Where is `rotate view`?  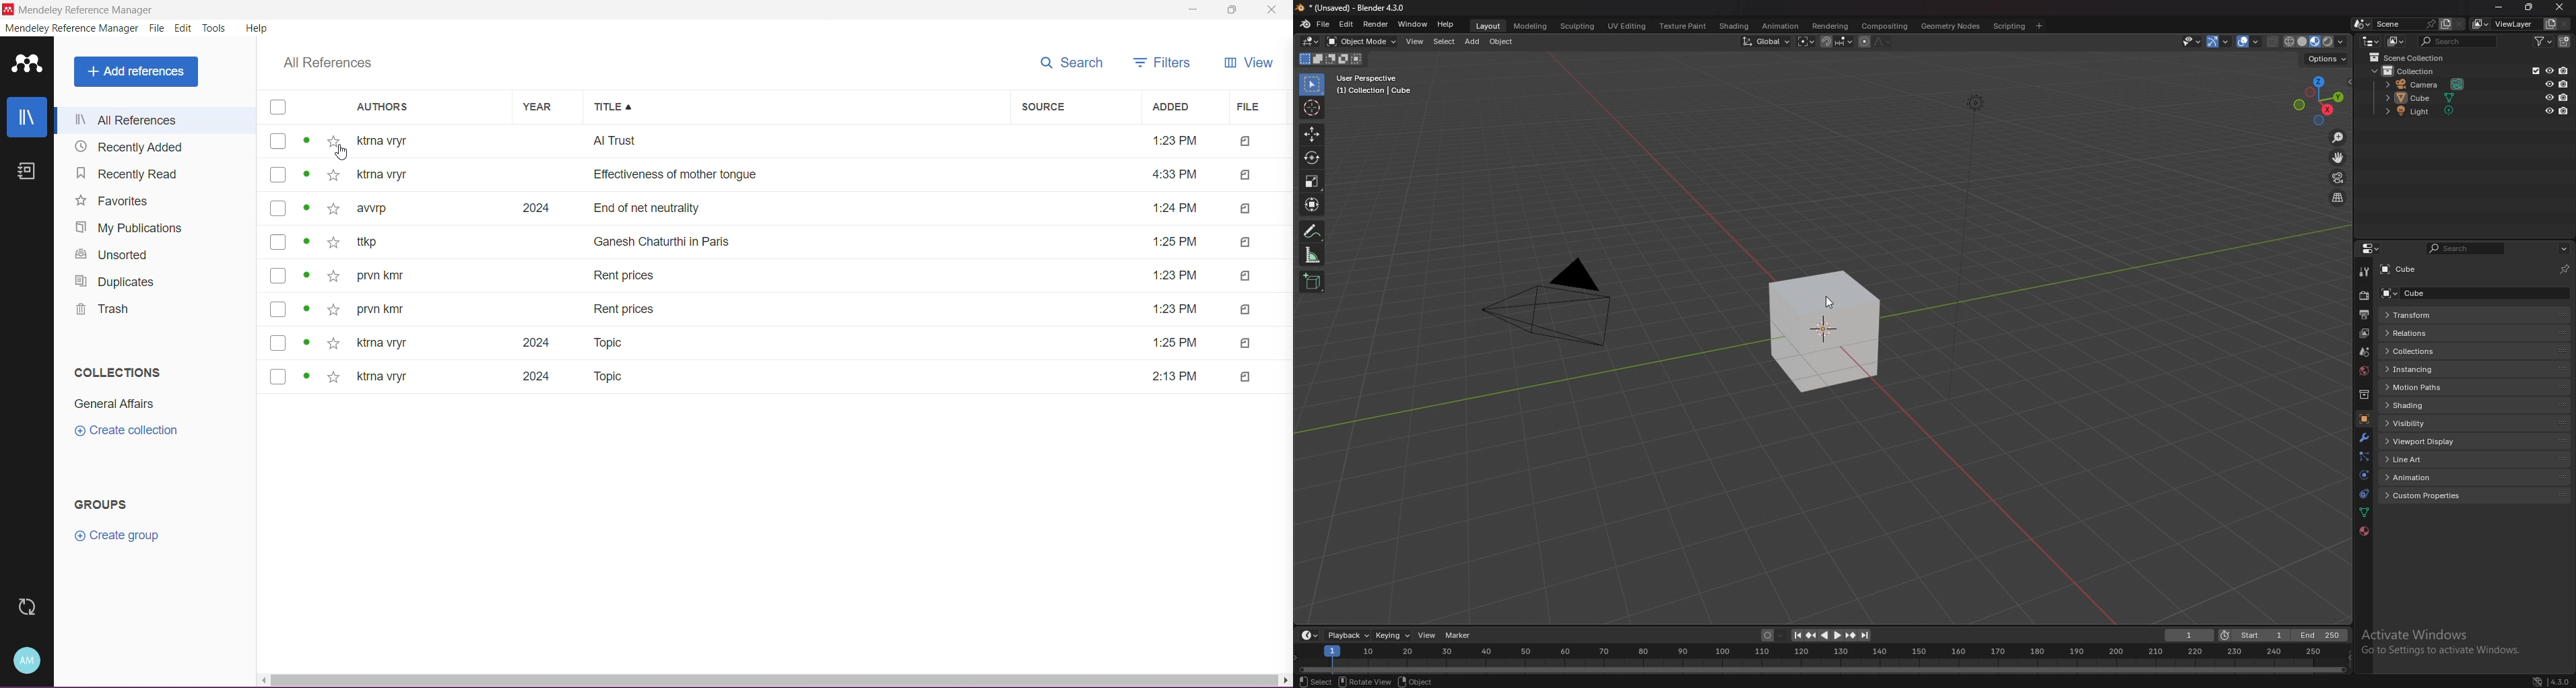
rotate view is located at coordinates (1365, 681).